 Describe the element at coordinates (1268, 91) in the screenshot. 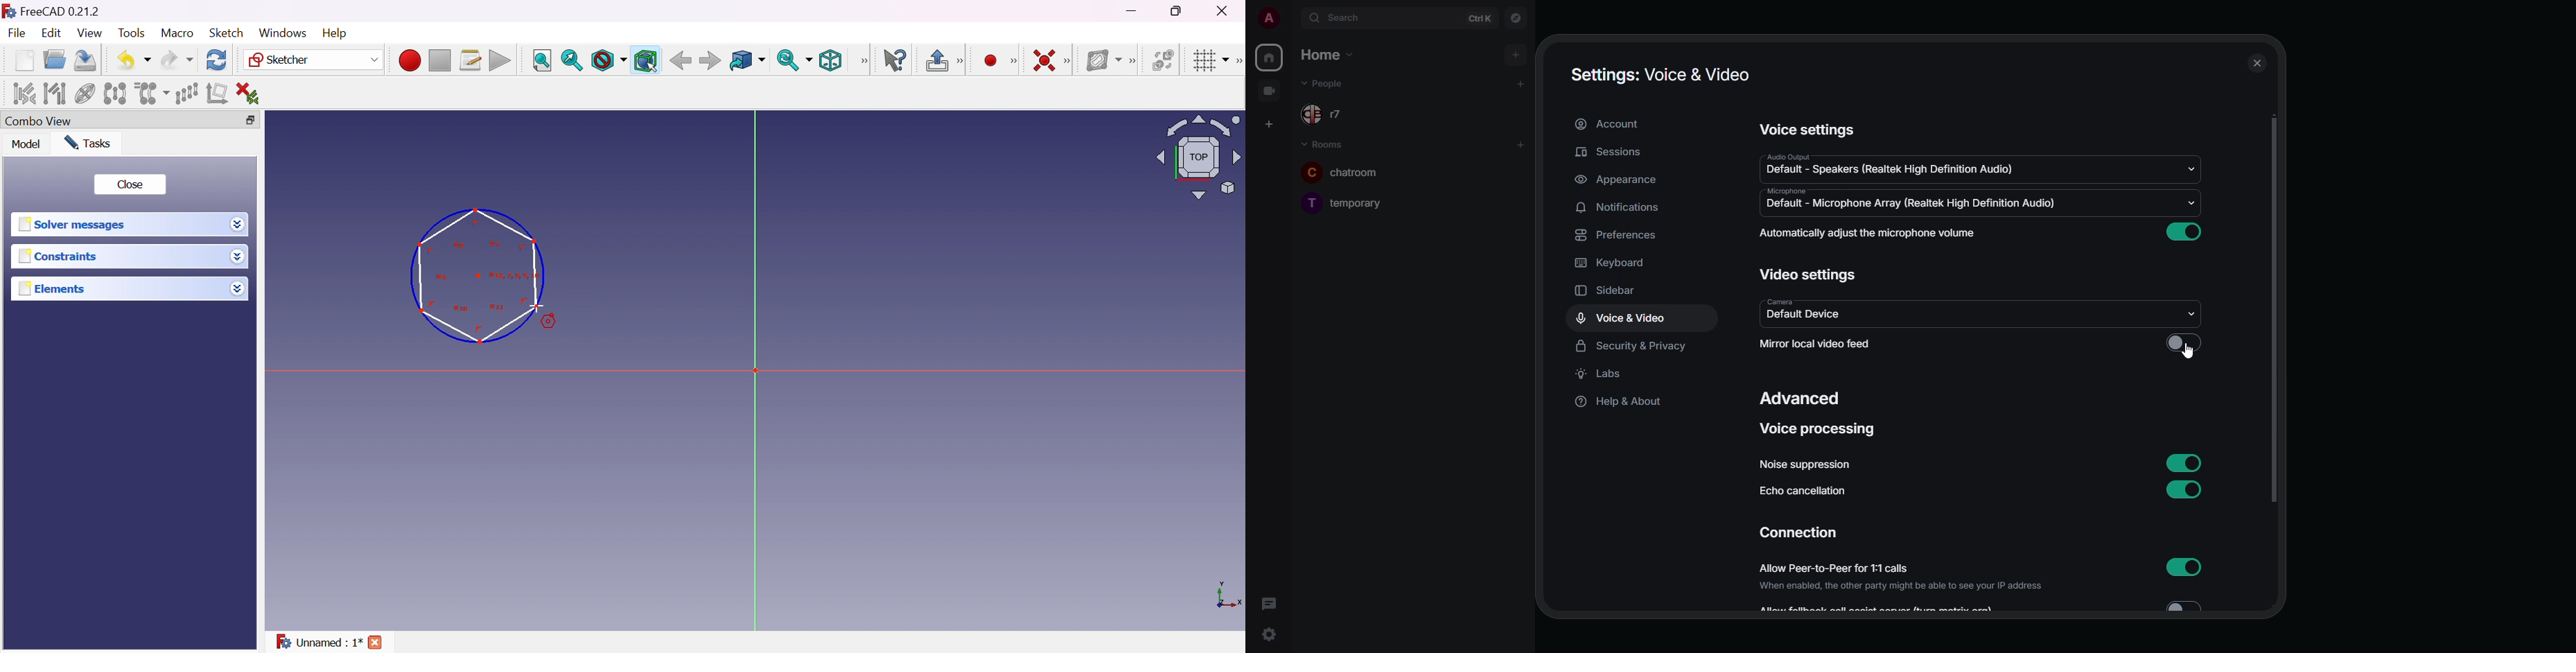

I see `video room` at that location.